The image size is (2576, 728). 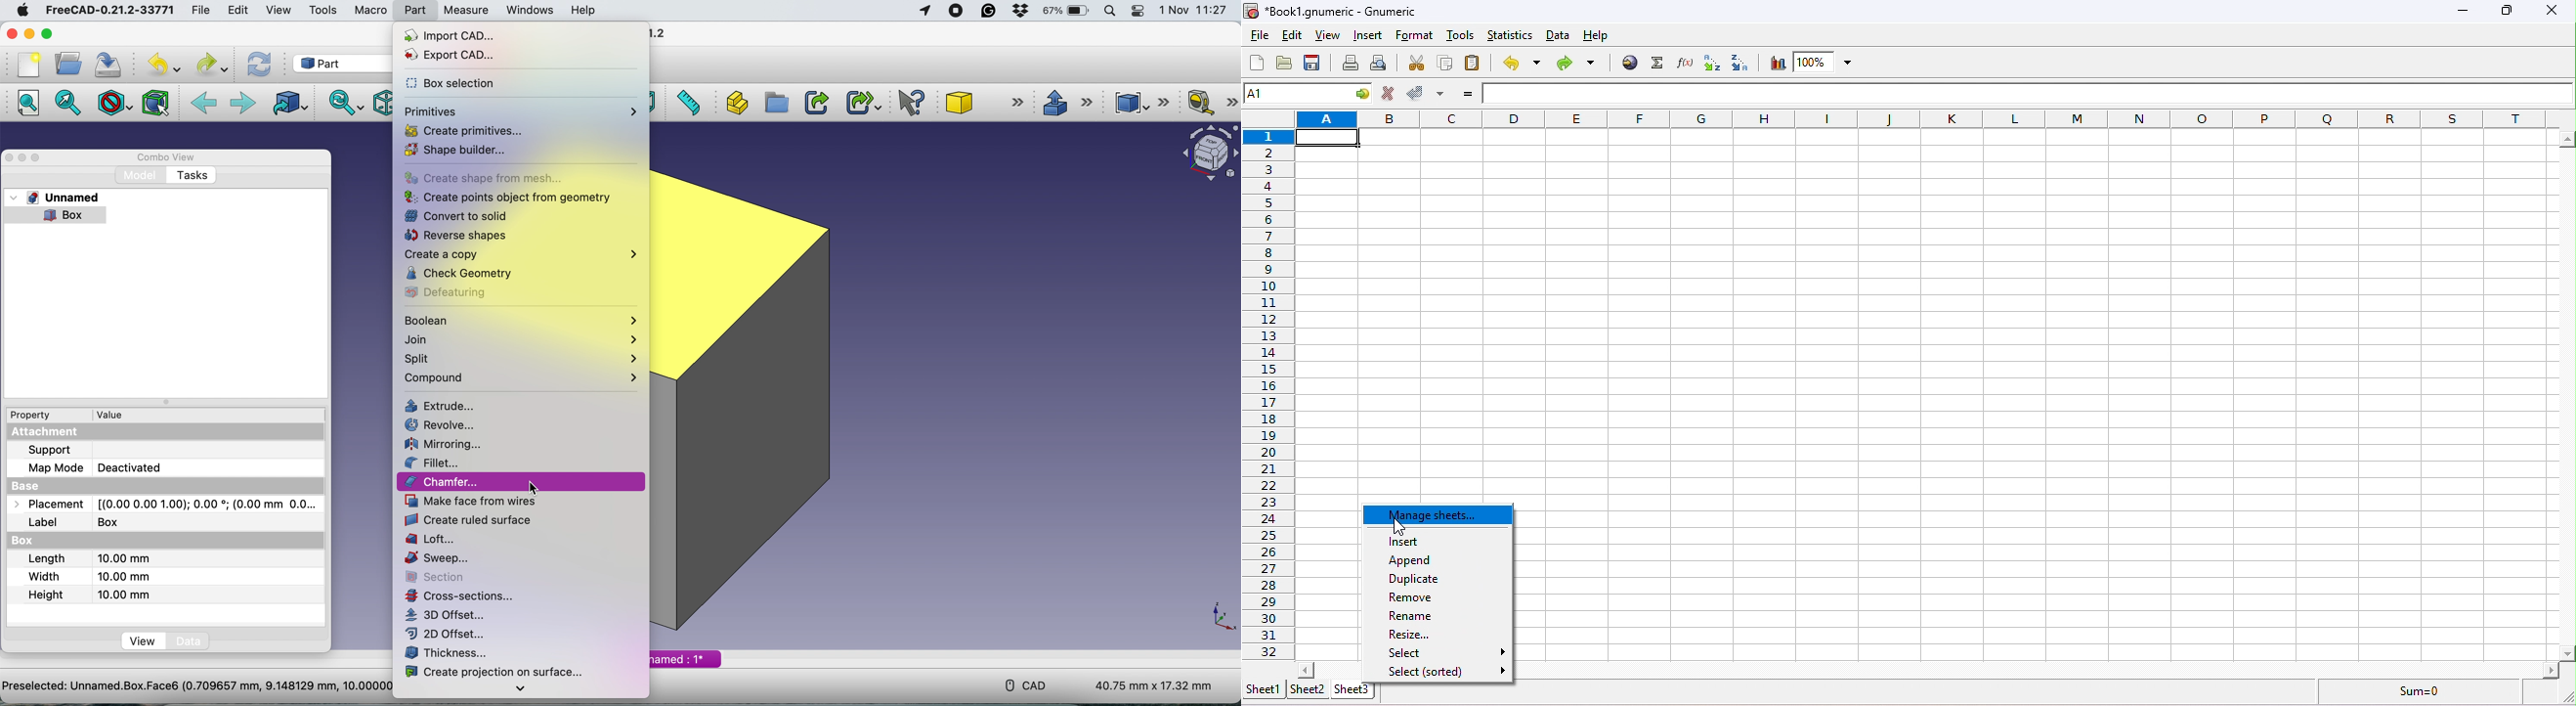 I want to click on redo, so click(x=206, y=65).